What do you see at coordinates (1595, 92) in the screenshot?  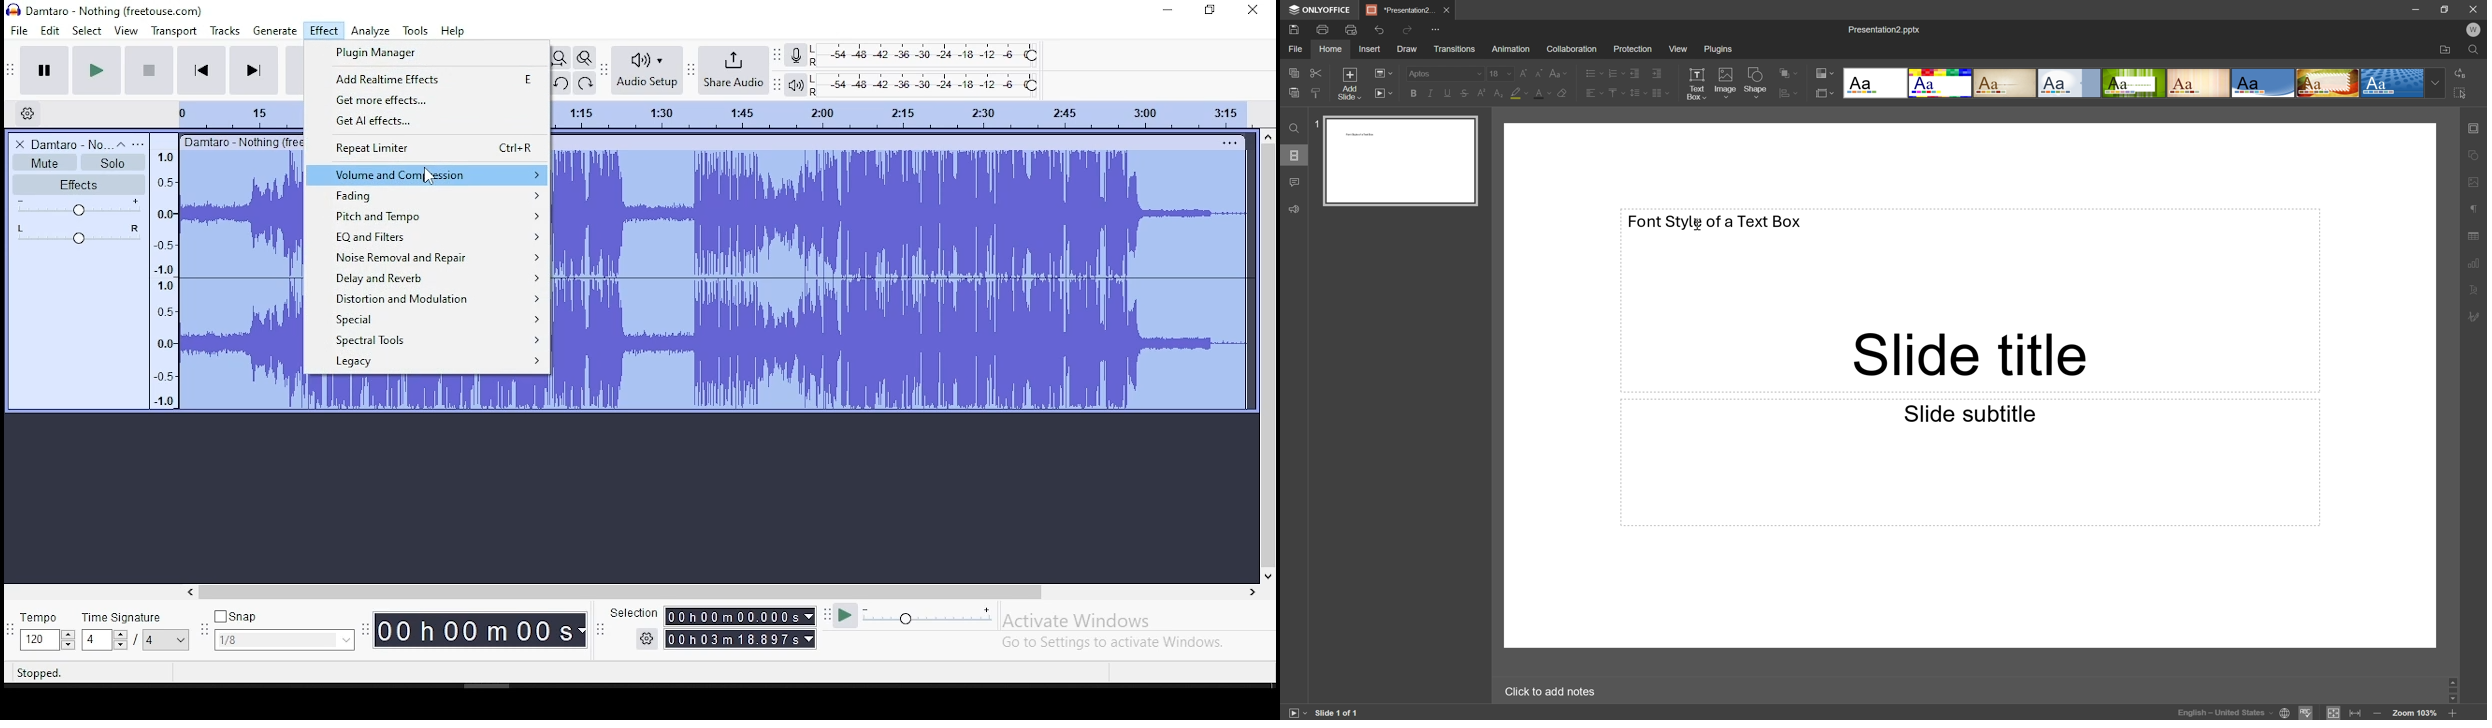 I see `Horizontal Align` at bounding box center [1595, 92].